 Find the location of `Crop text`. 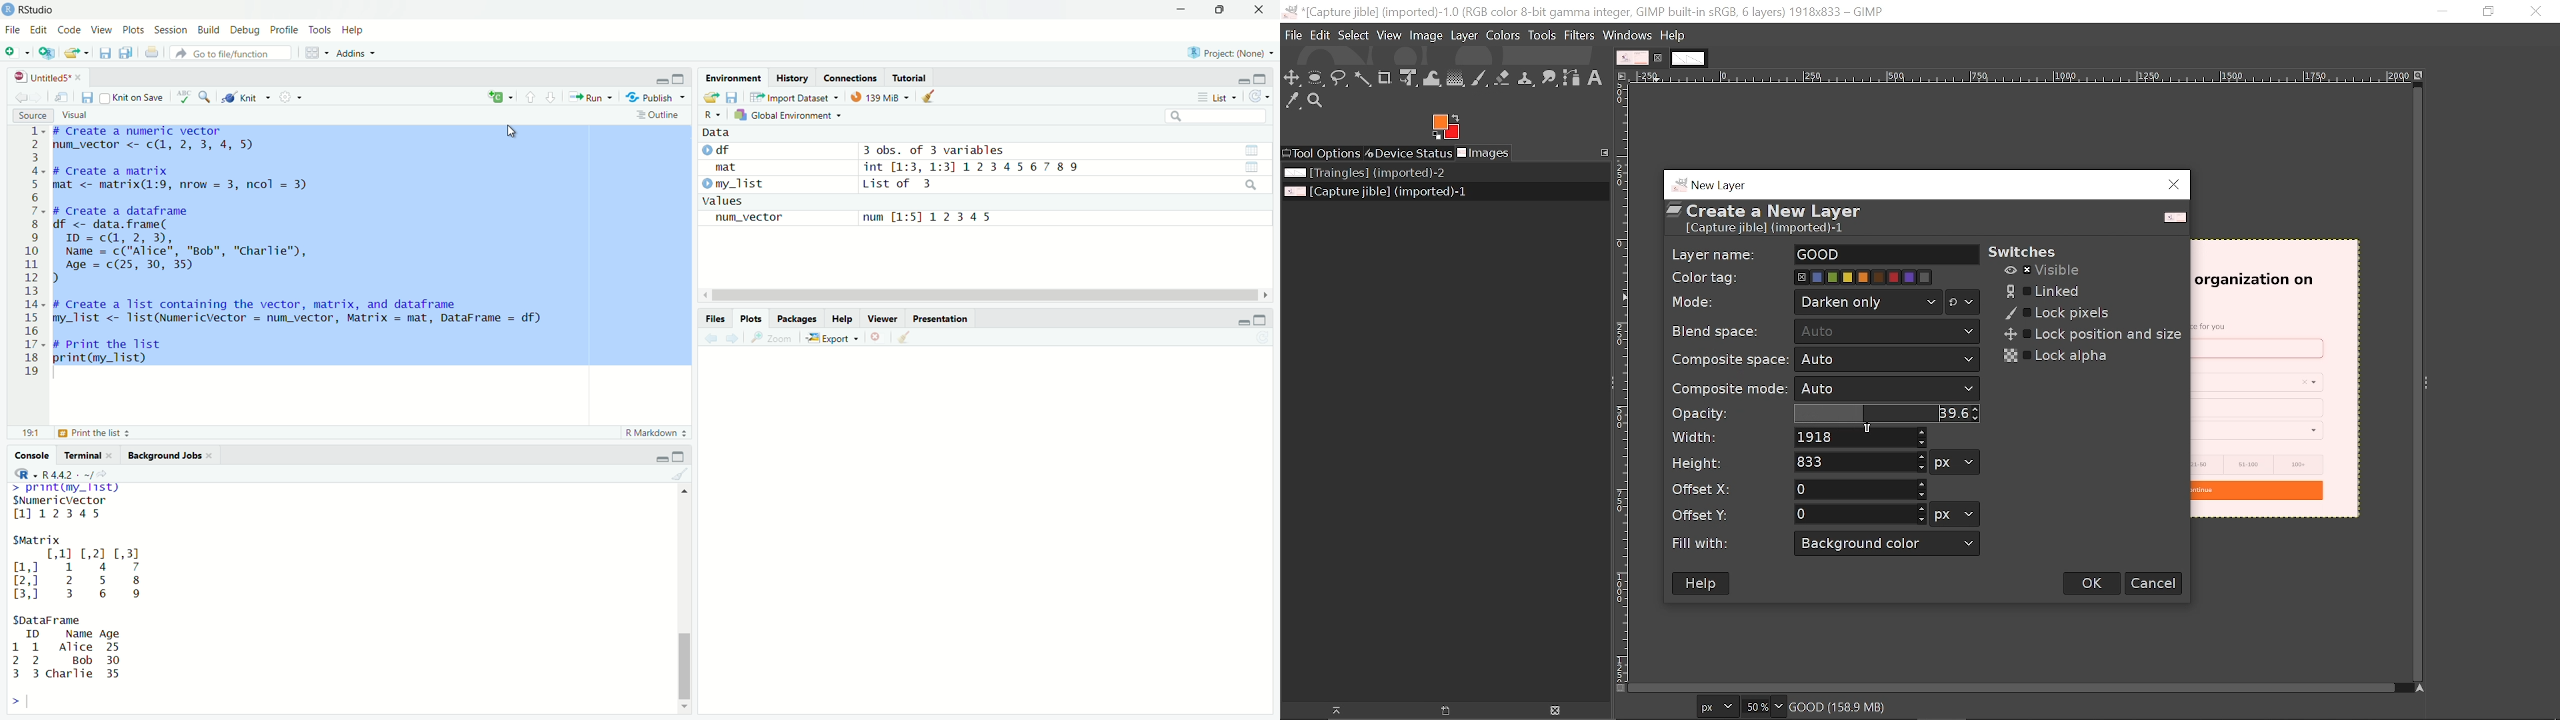

Crop text is located at coordinates (1385, 77).